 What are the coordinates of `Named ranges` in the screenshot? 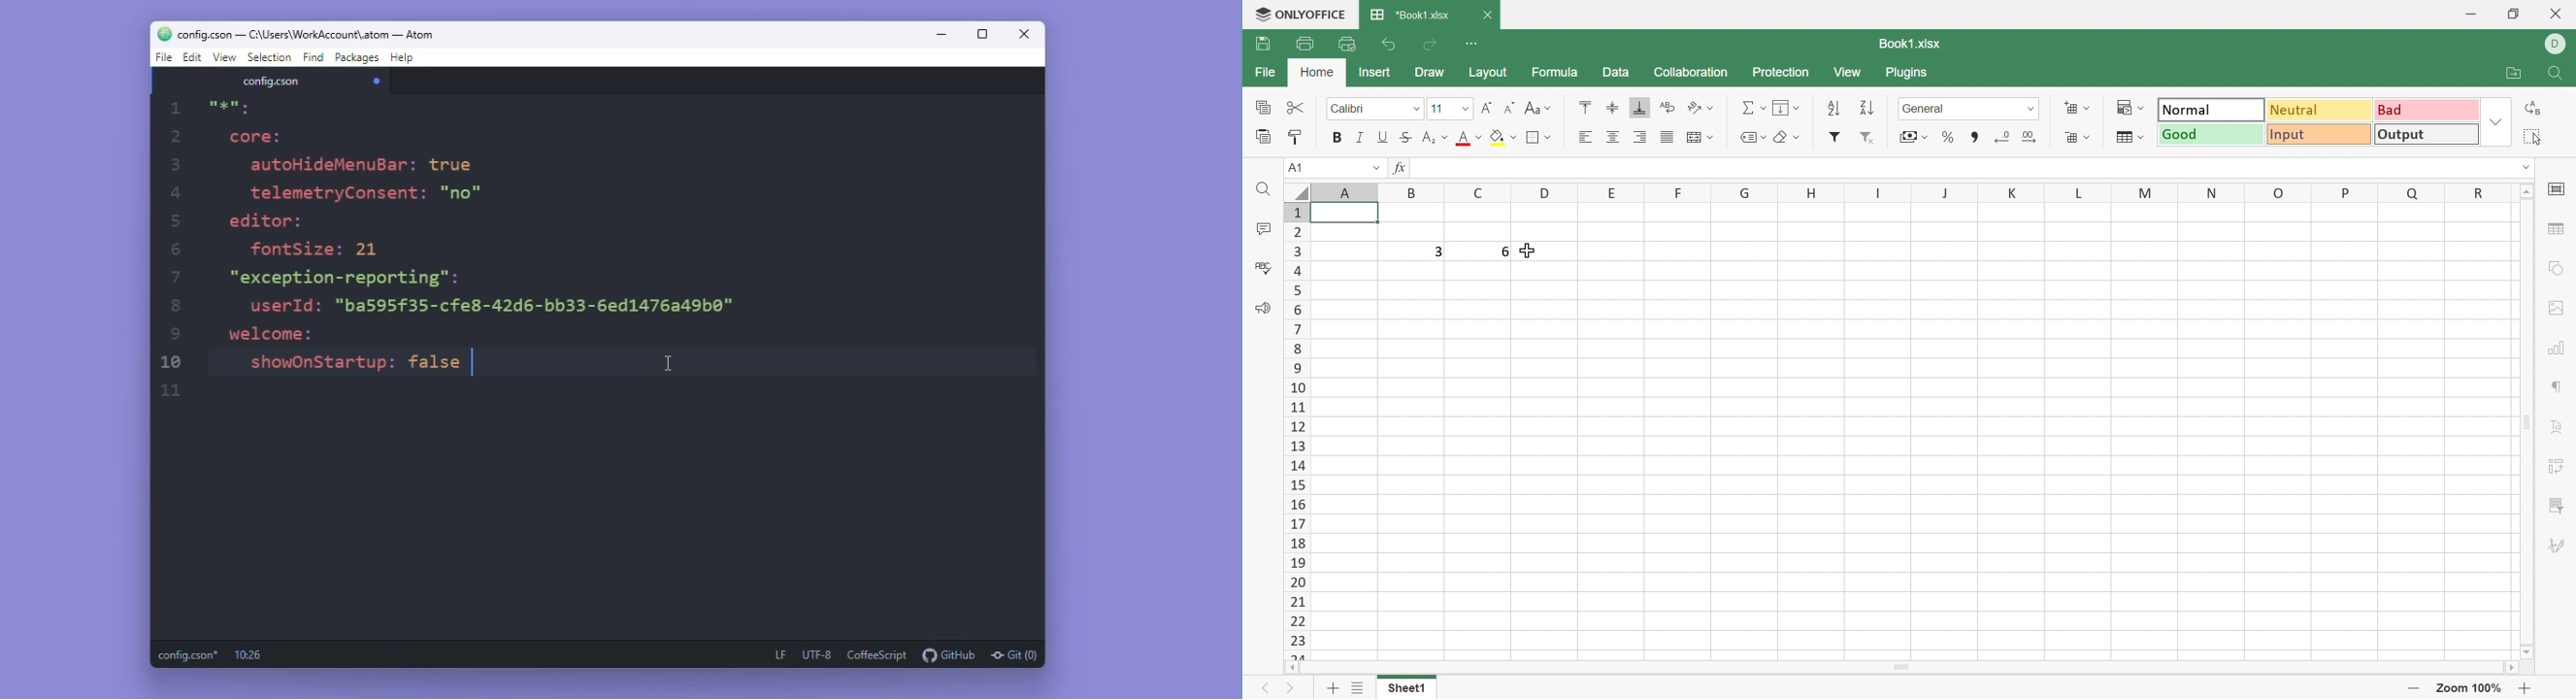 It's located at (1752, 135).